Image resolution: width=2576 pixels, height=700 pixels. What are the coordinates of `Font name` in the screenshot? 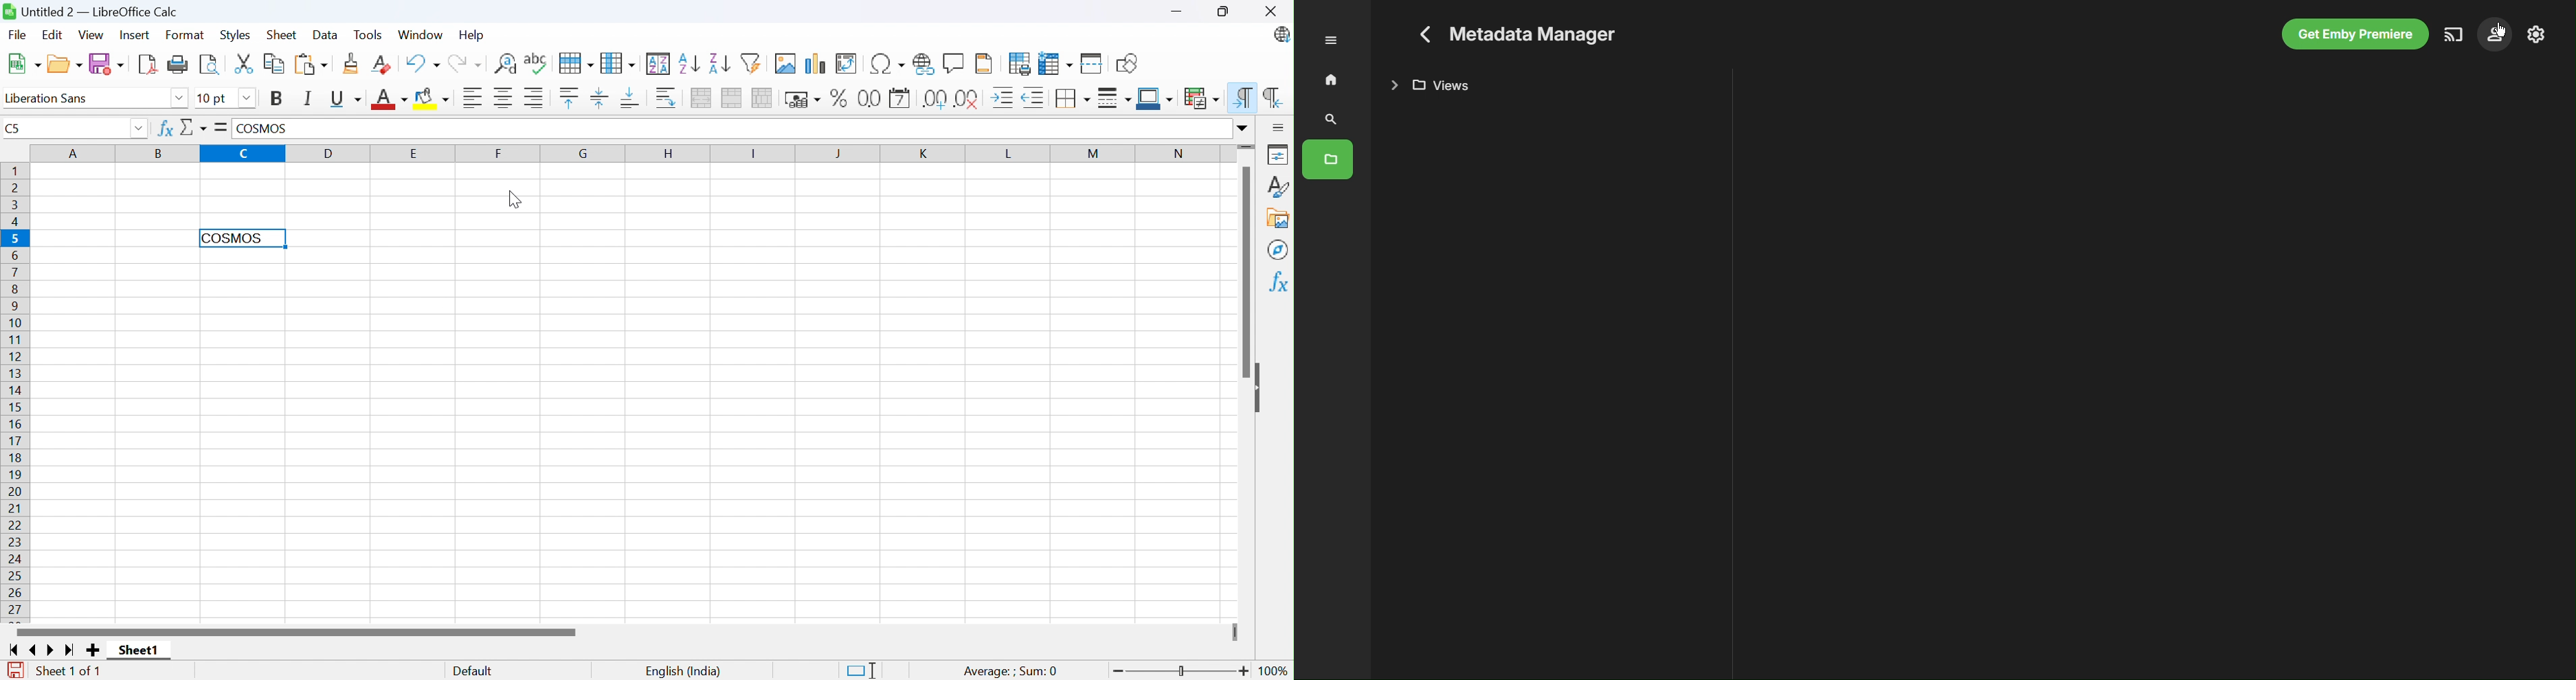 It's located at (86, 100).